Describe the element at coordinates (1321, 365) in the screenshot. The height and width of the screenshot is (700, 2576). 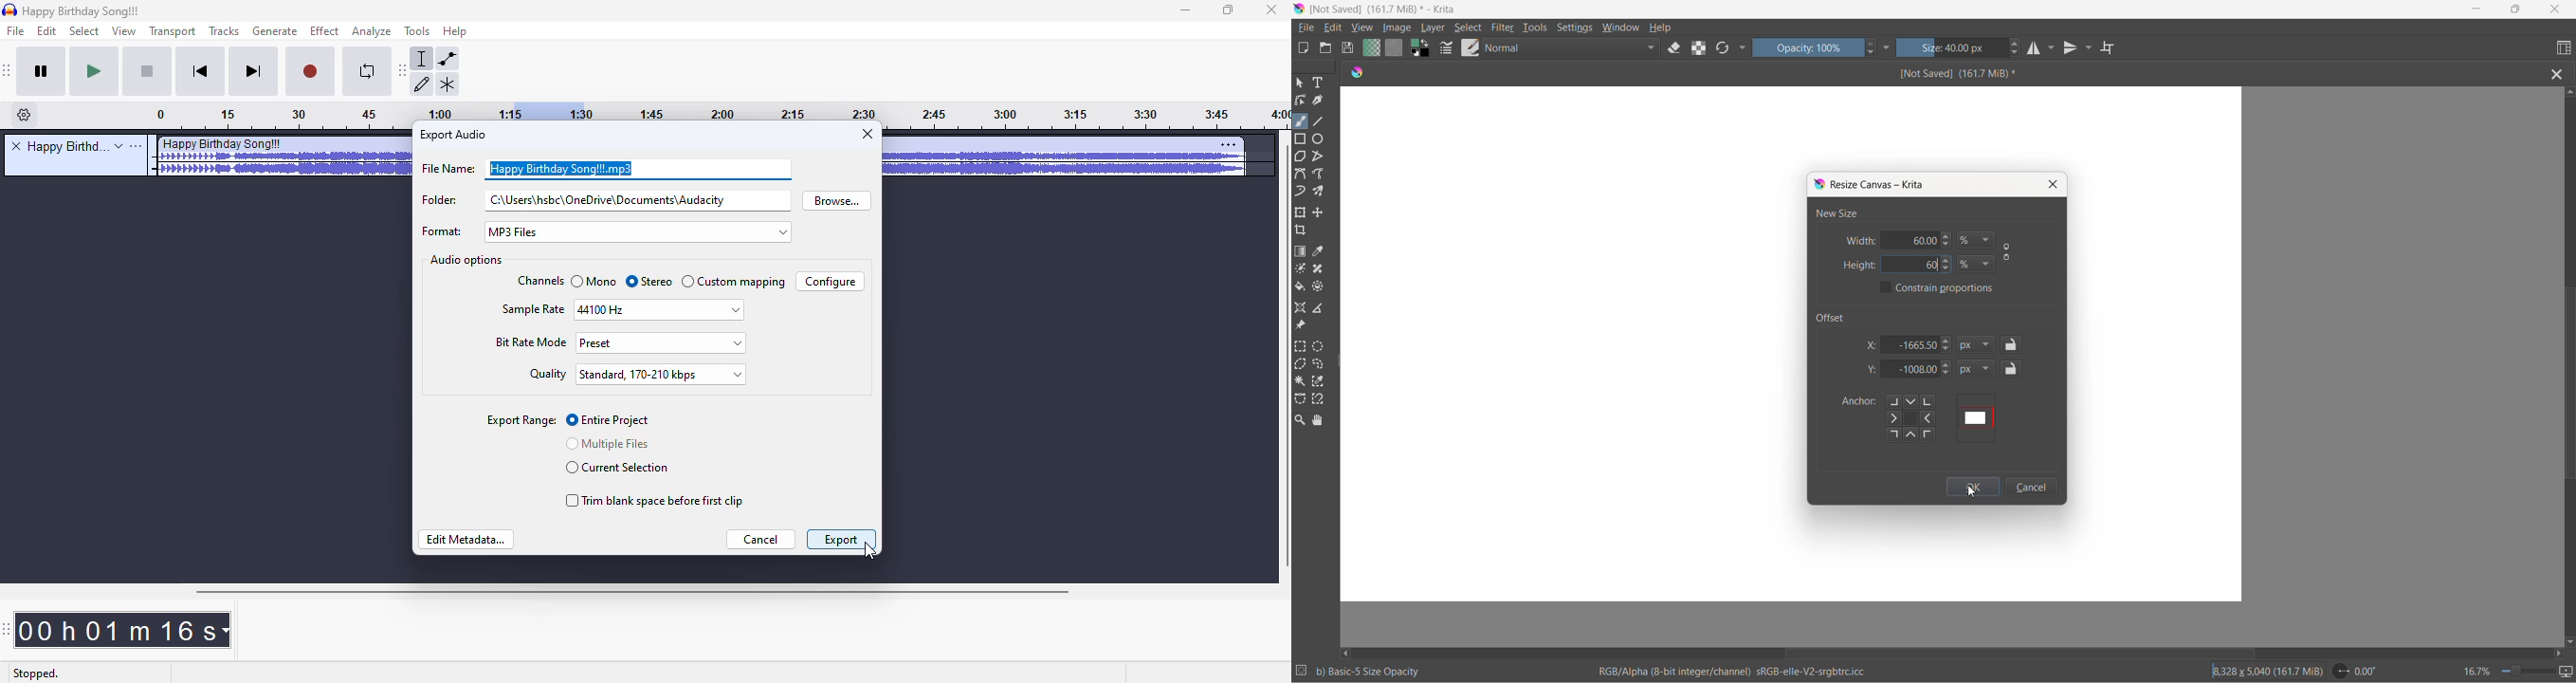
I see `freehand selection tool` at that location.